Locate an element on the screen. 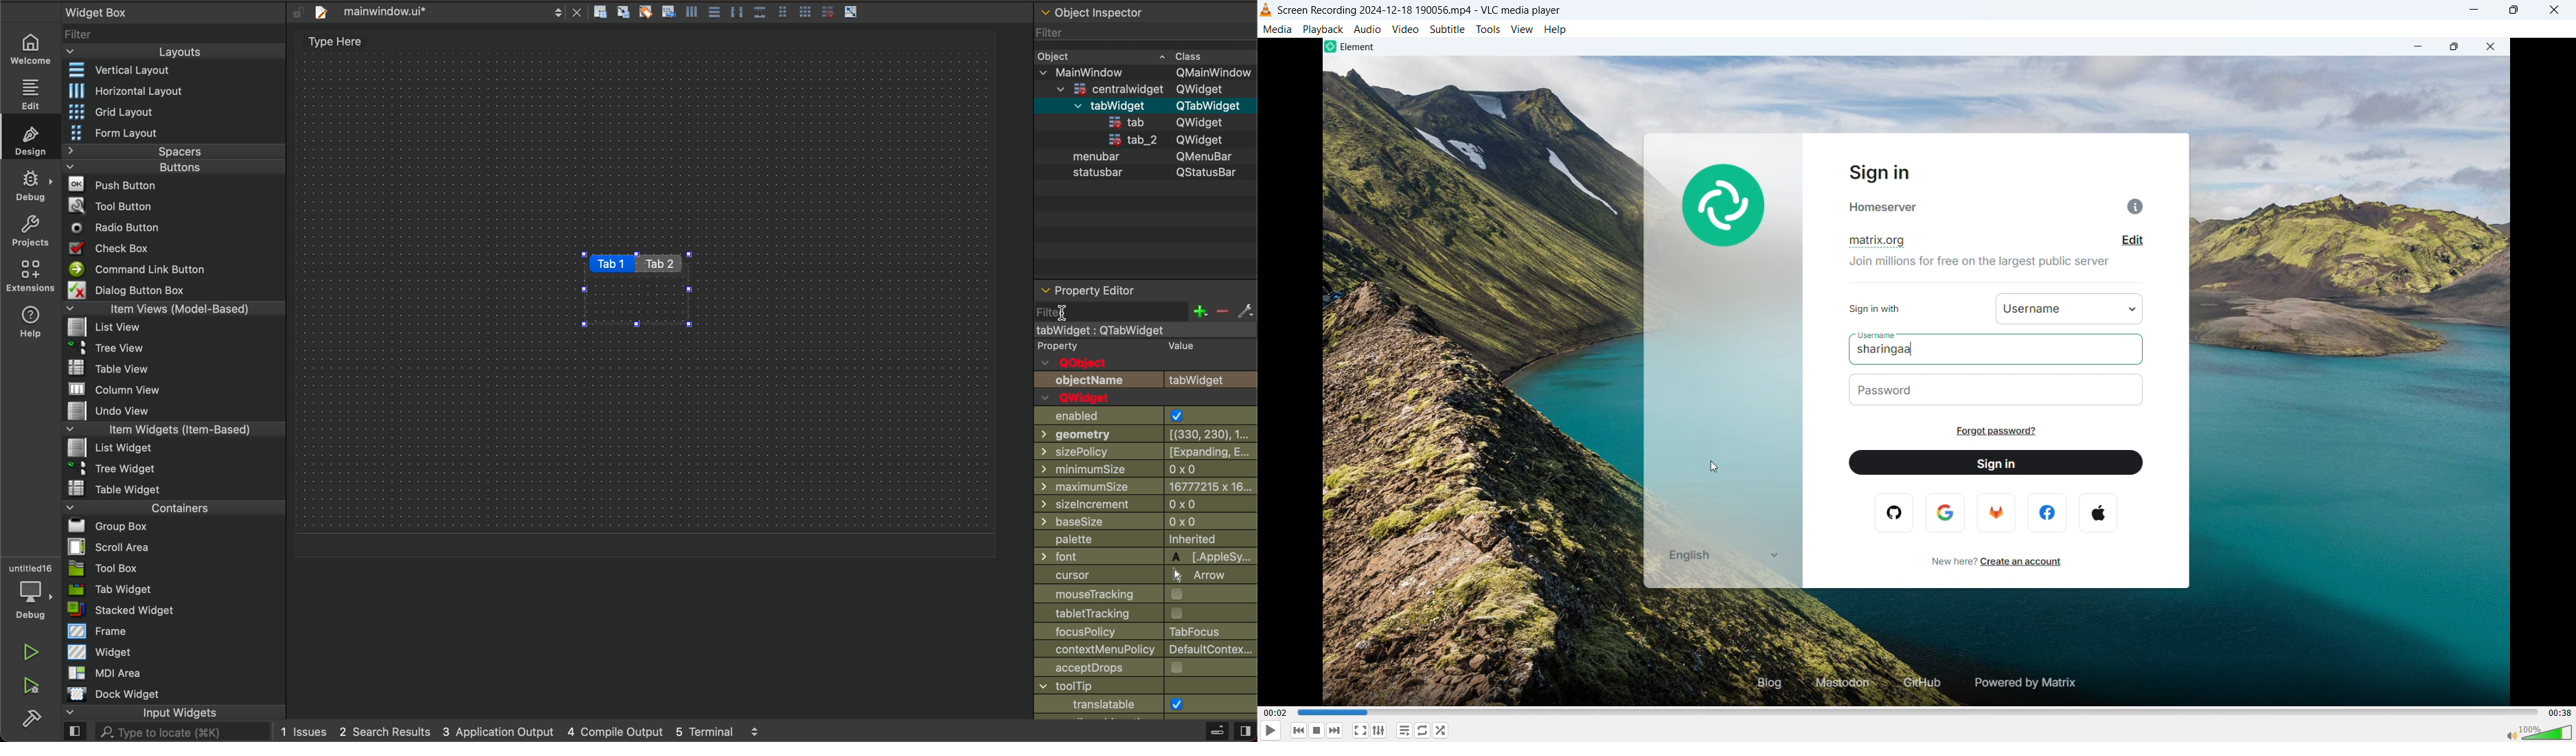 This screenshot has height=756, width=2576. Frame is located at coordinates (93, 631).